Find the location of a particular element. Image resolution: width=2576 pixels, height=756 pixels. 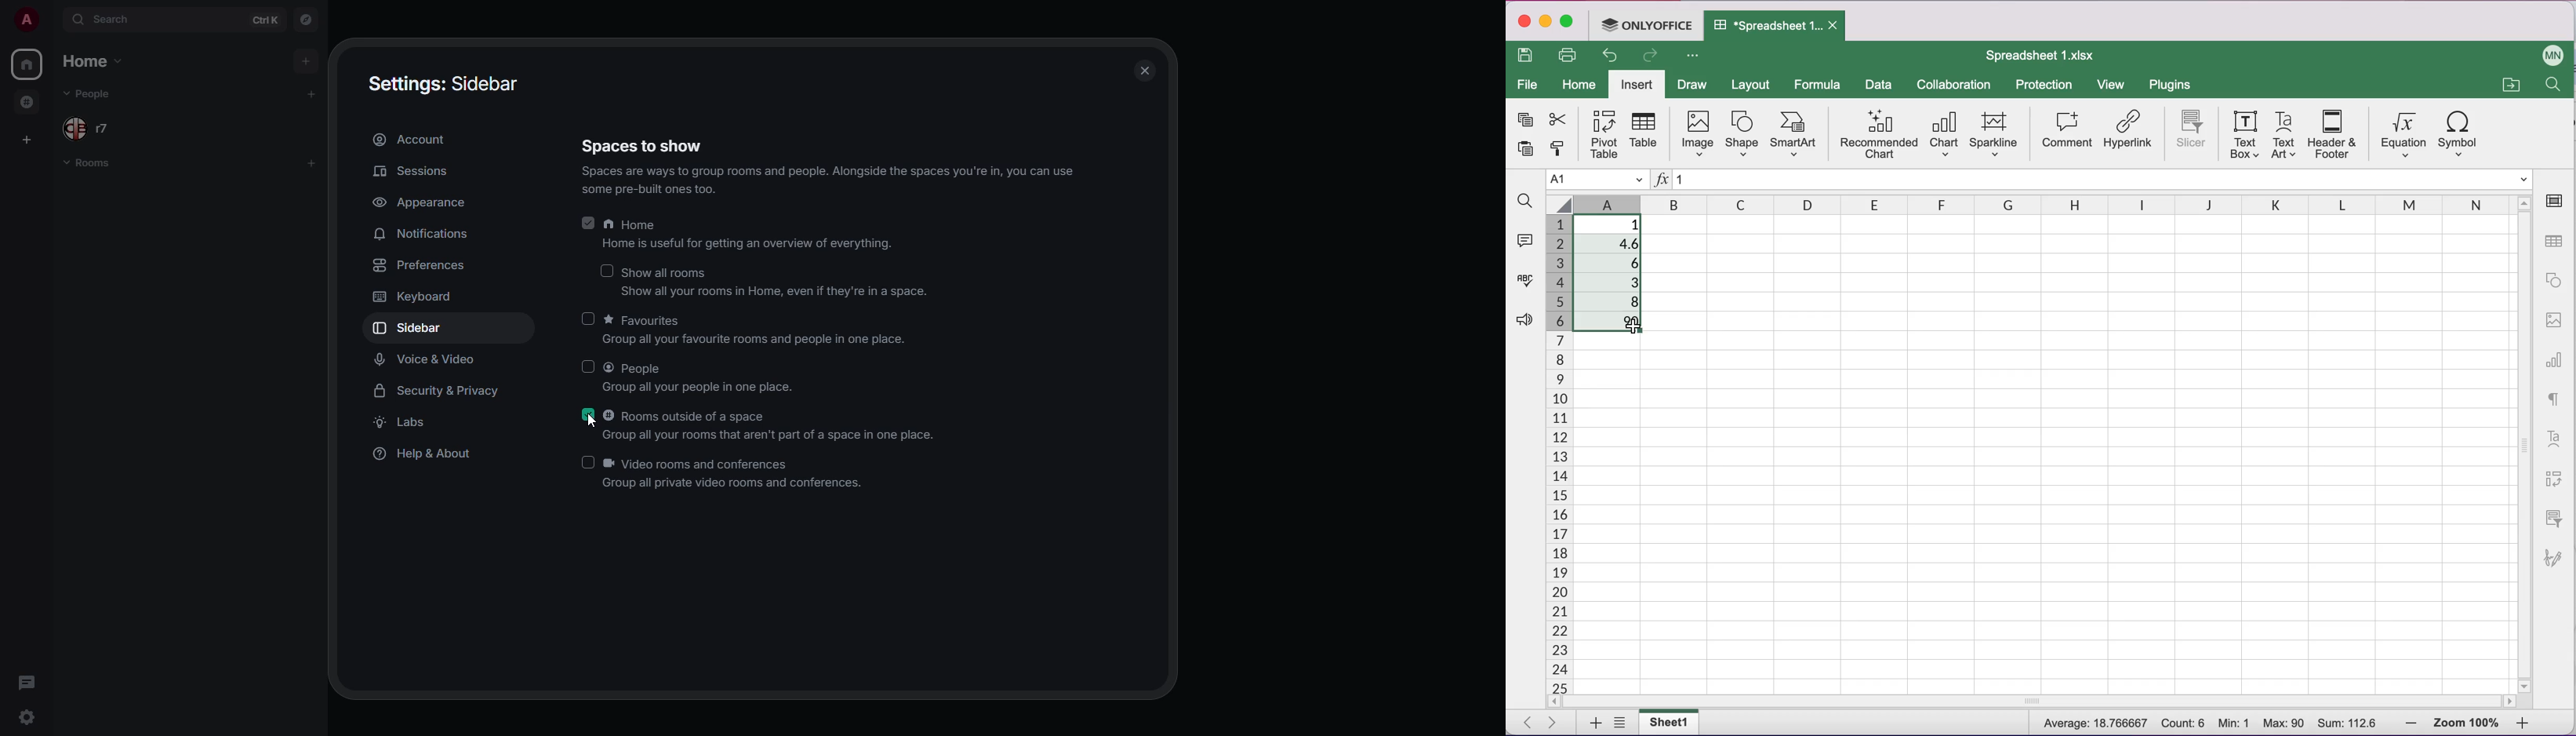

quick settings is located at coordinates (25, 716).